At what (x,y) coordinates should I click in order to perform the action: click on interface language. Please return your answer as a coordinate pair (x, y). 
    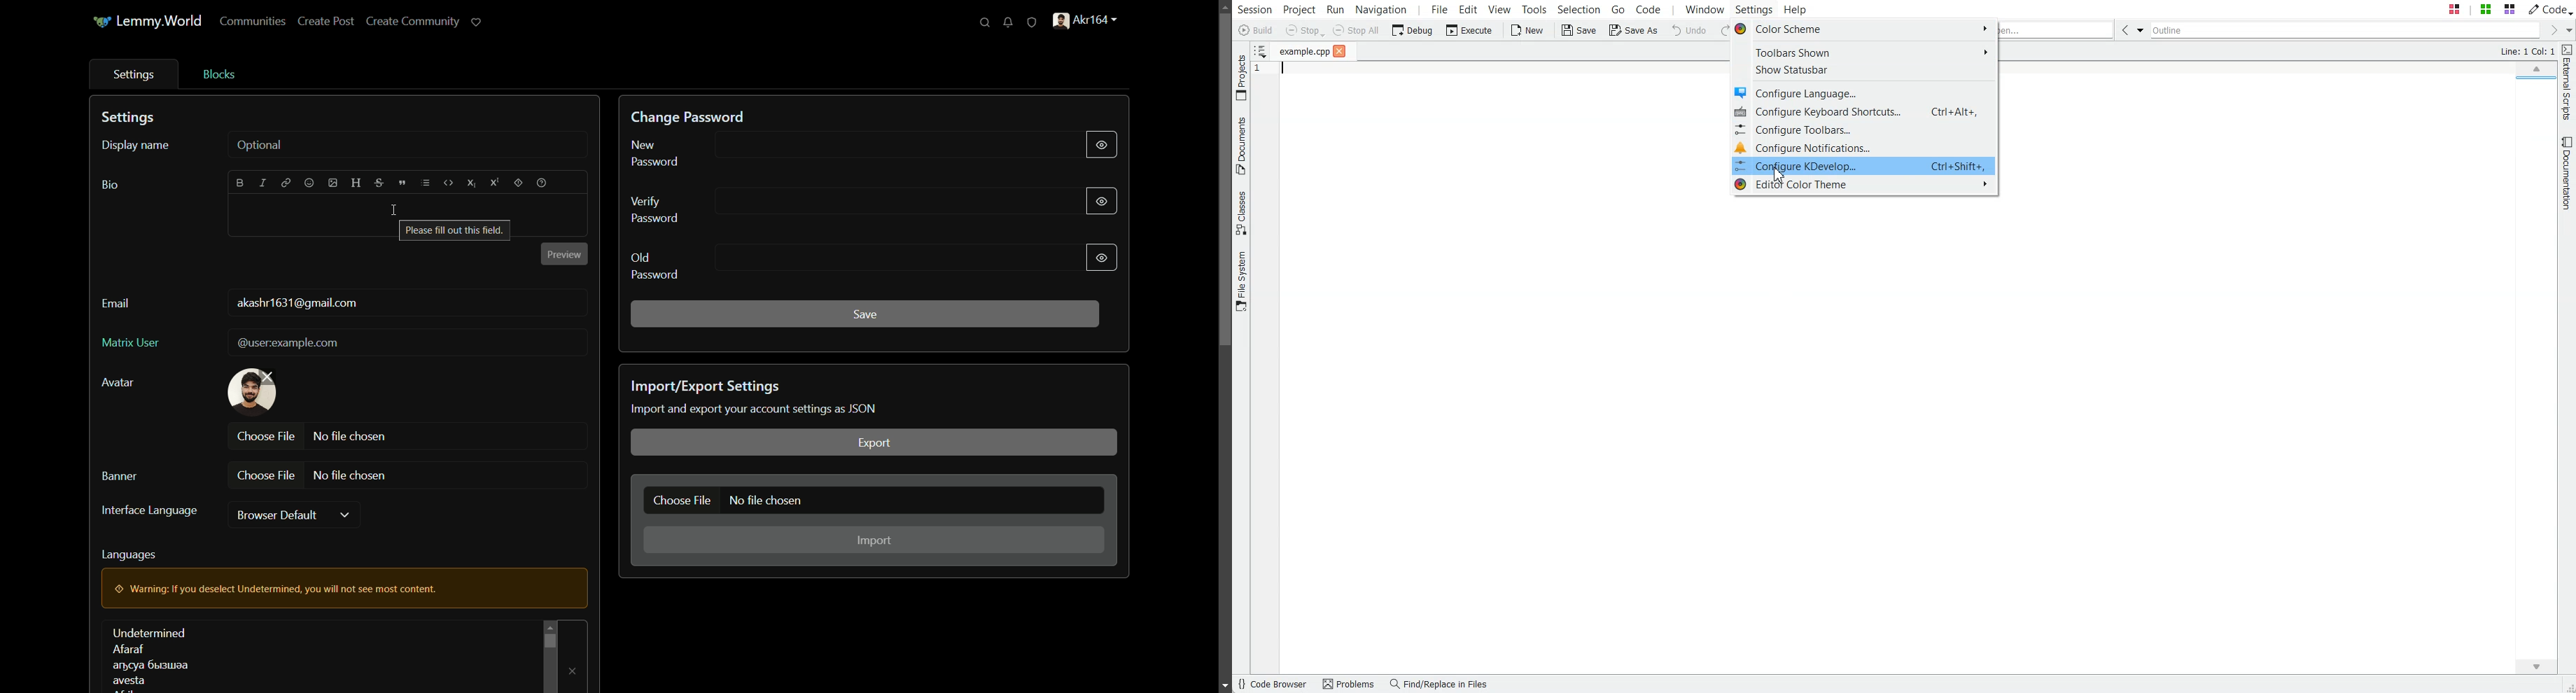
    Looking at the image, I should click on (151, 511).